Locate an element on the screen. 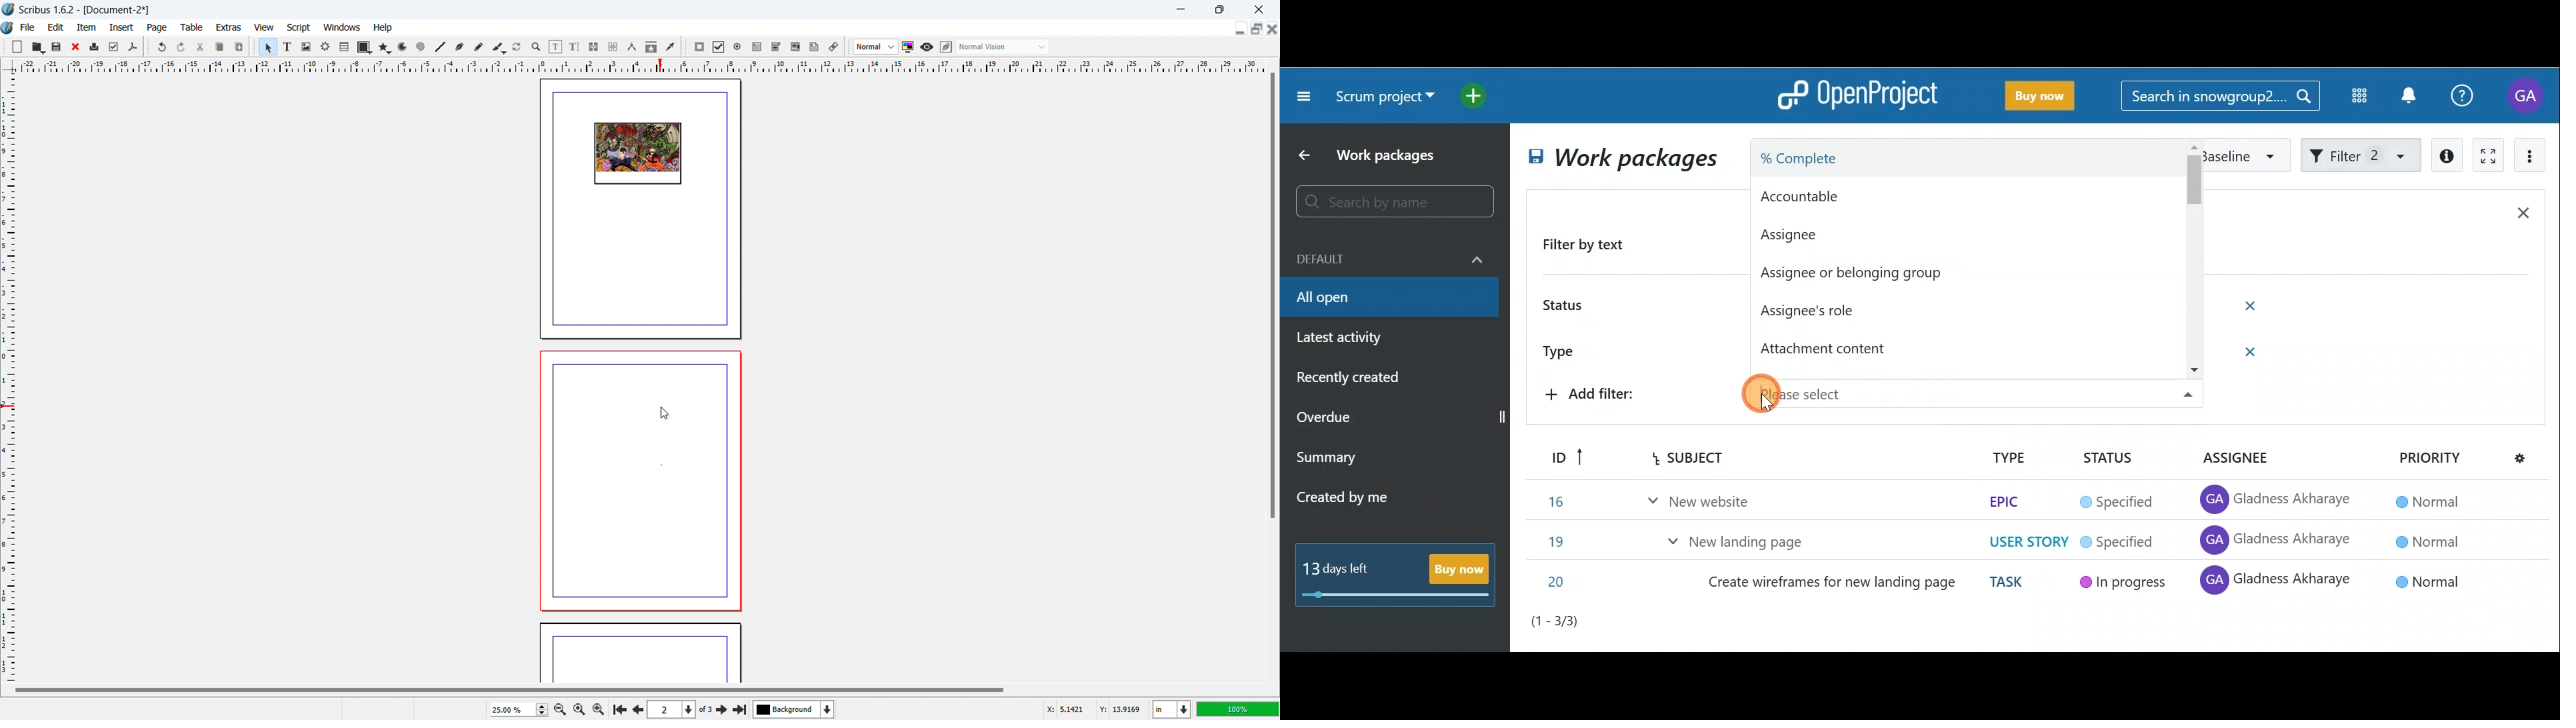  paste is located at coordinates (239, 47).